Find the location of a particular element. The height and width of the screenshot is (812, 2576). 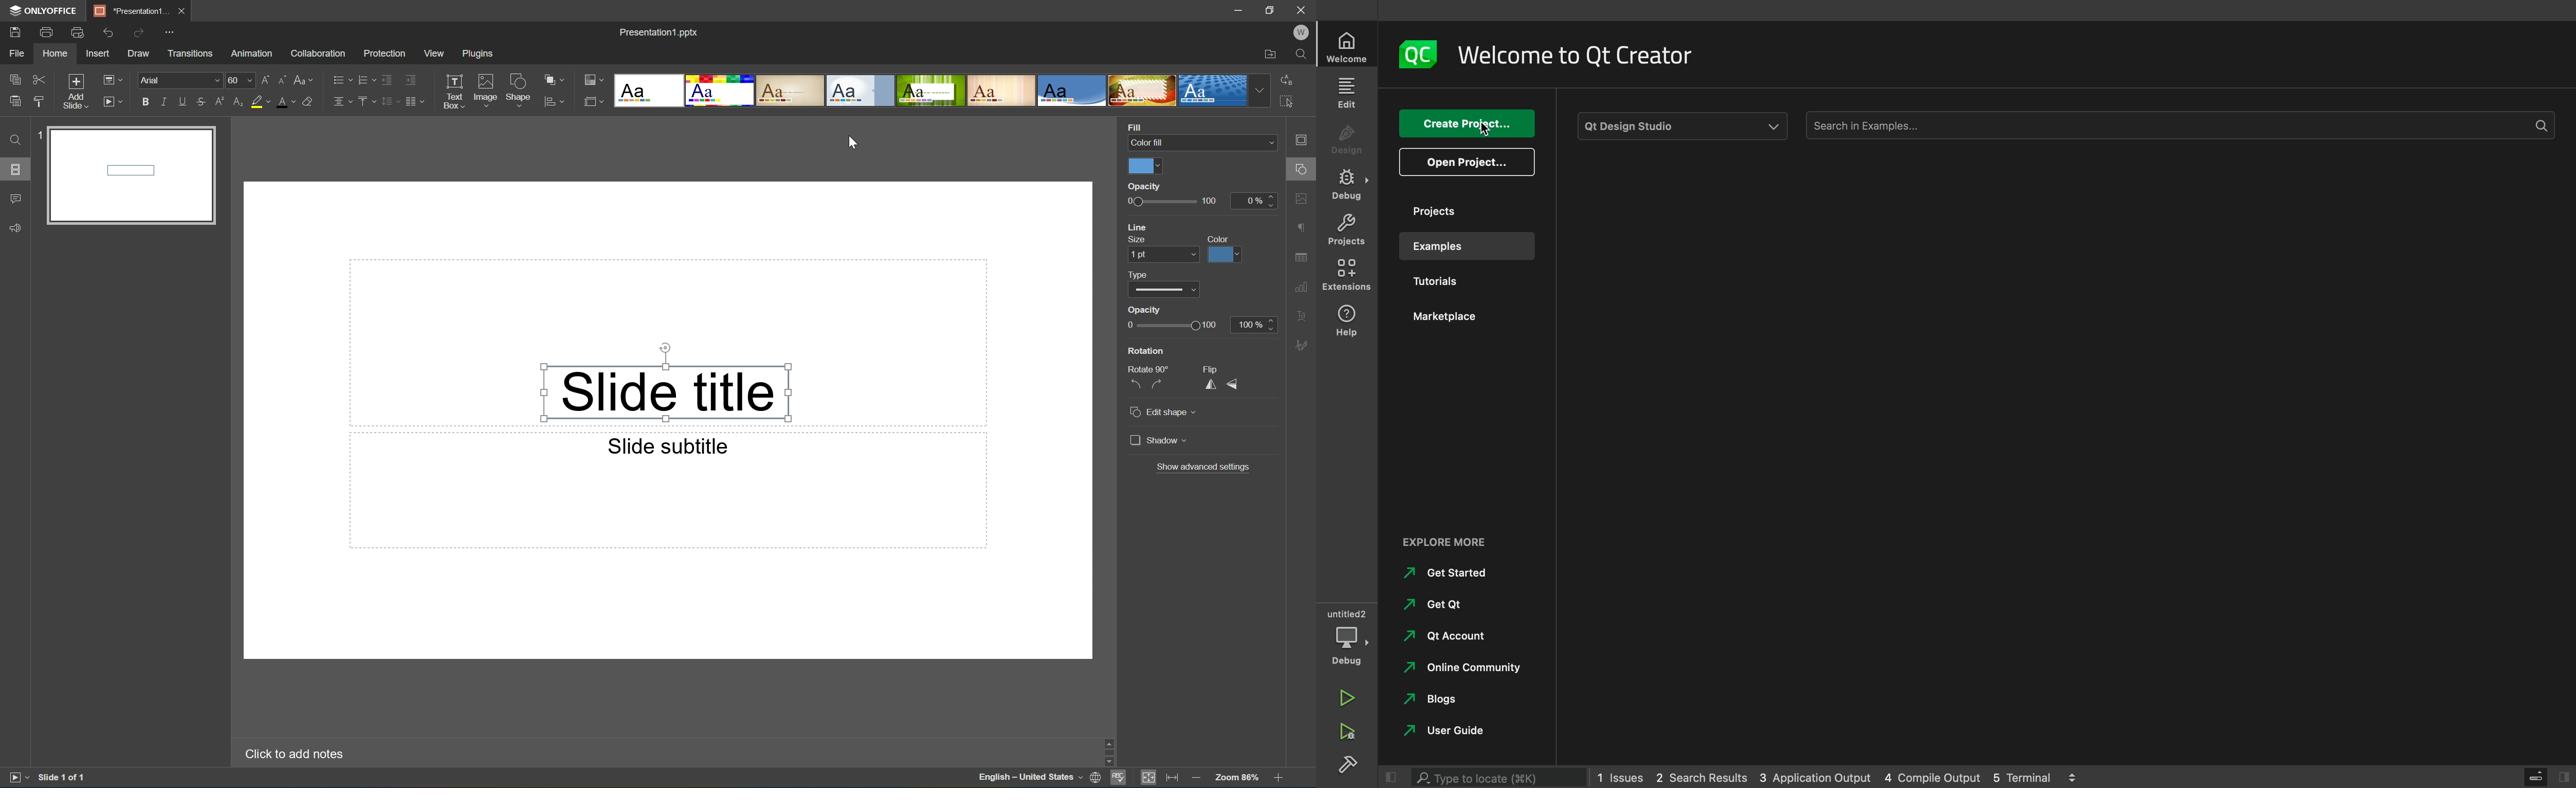

Color is located at coordinates (1143, 167).